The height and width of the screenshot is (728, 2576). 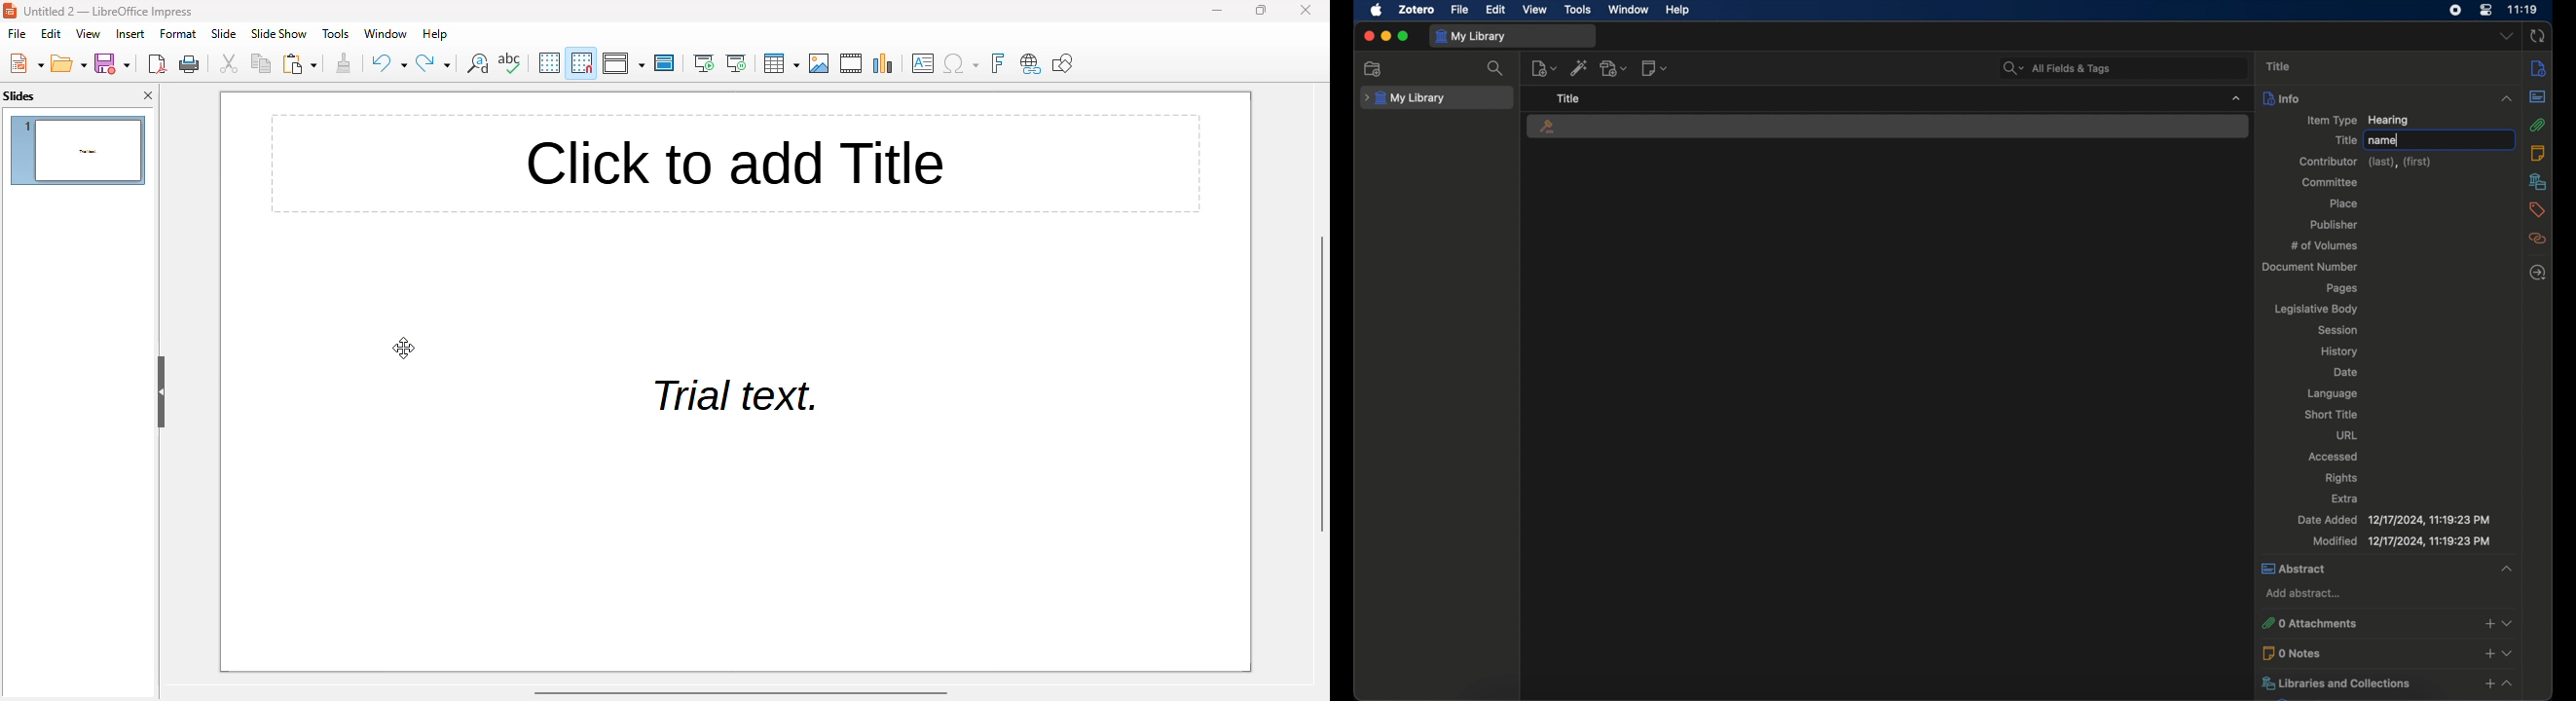 I want to click on start from current slide, so click(x=737, y=63).